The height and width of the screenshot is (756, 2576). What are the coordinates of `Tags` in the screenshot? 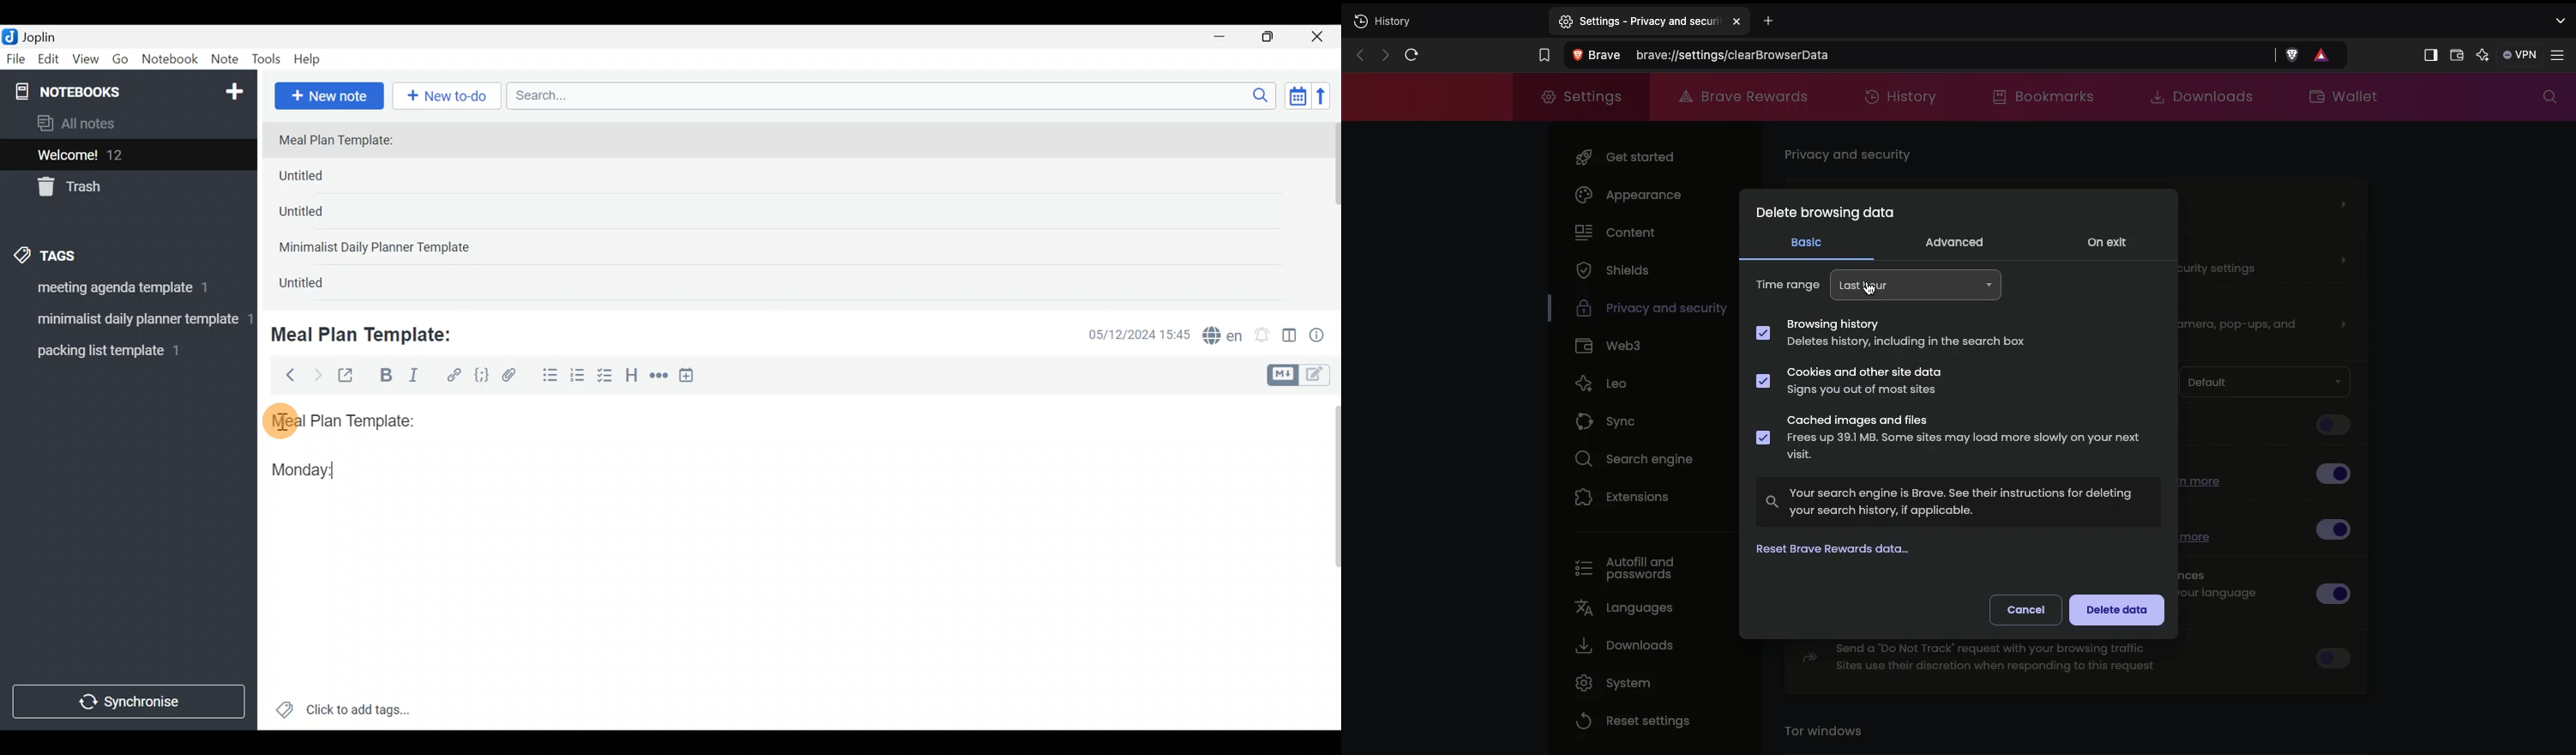 It's located at (78, 253).